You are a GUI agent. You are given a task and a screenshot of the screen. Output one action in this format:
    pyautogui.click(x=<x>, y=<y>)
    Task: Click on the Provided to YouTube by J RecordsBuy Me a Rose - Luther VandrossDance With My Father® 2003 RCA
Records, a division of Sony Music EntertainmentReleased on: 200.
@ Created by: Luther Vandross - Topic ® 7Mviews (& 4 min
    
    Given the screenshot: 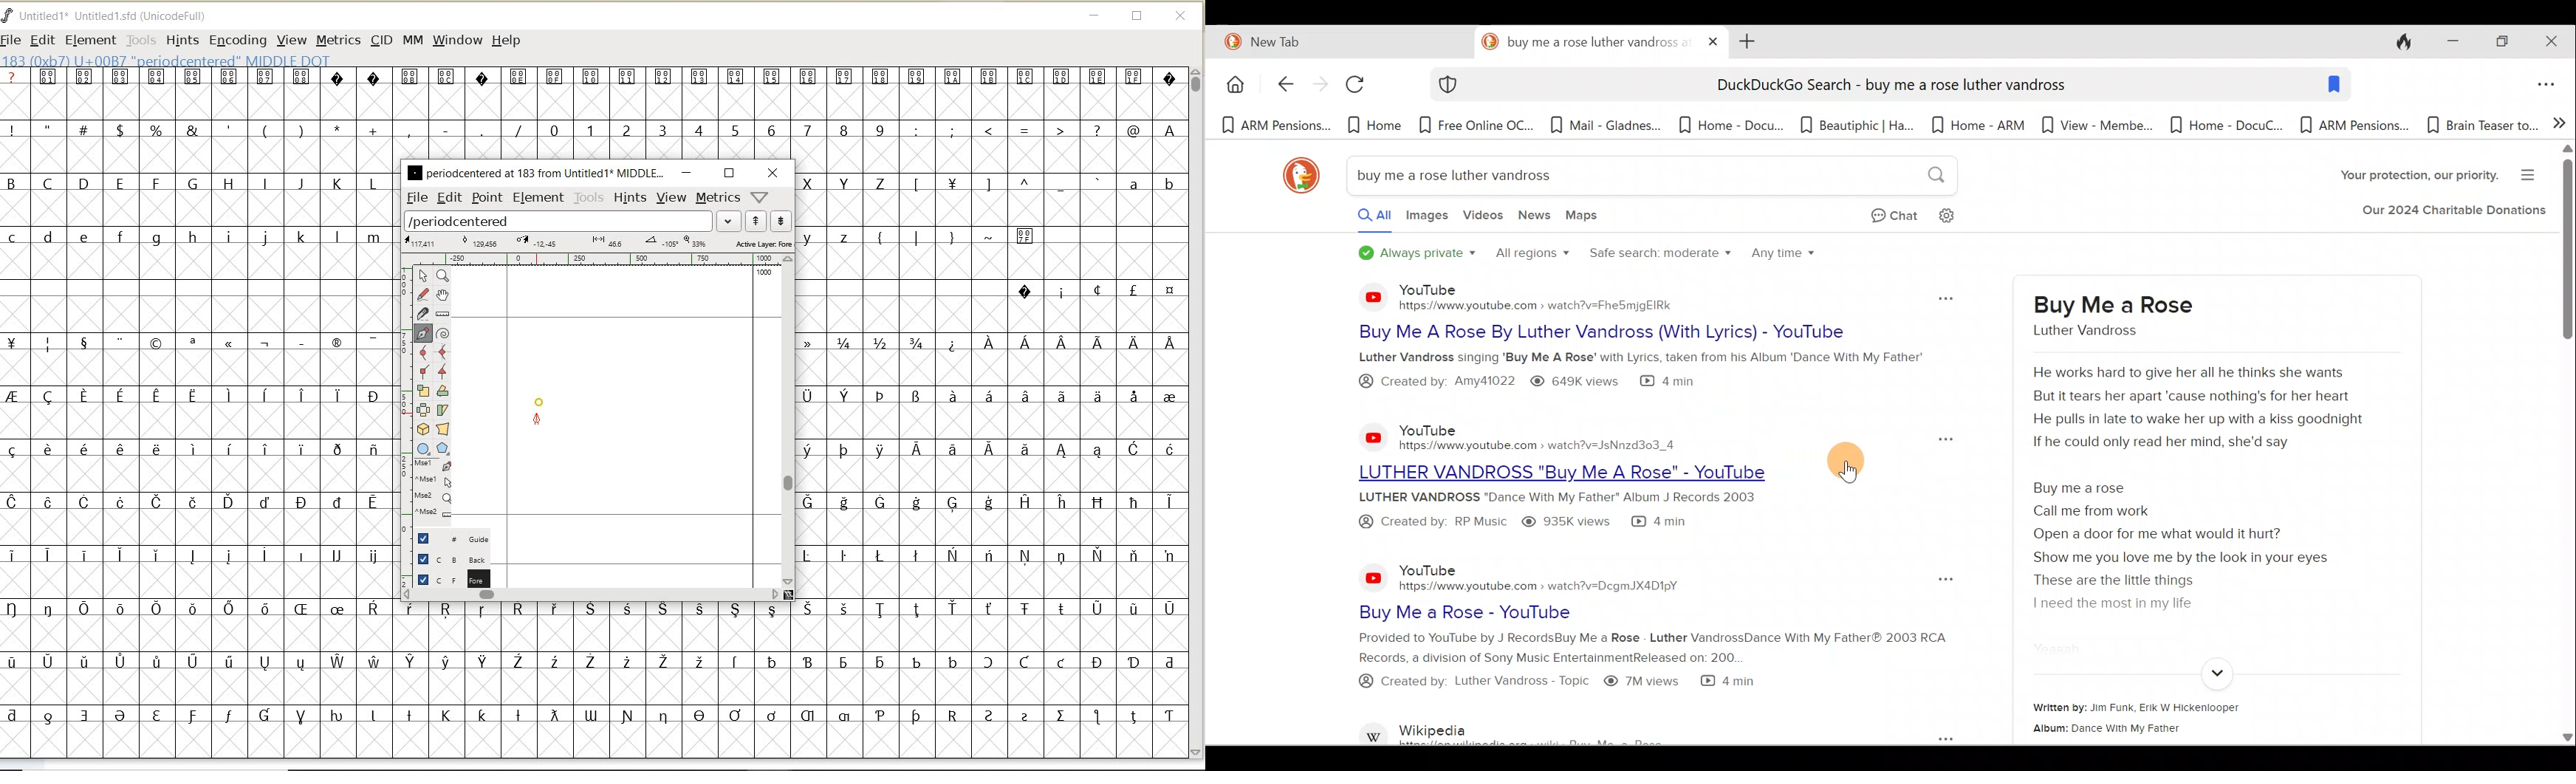 What is the action you would take?
    pyautogui.click(x=1614, y=669)
    